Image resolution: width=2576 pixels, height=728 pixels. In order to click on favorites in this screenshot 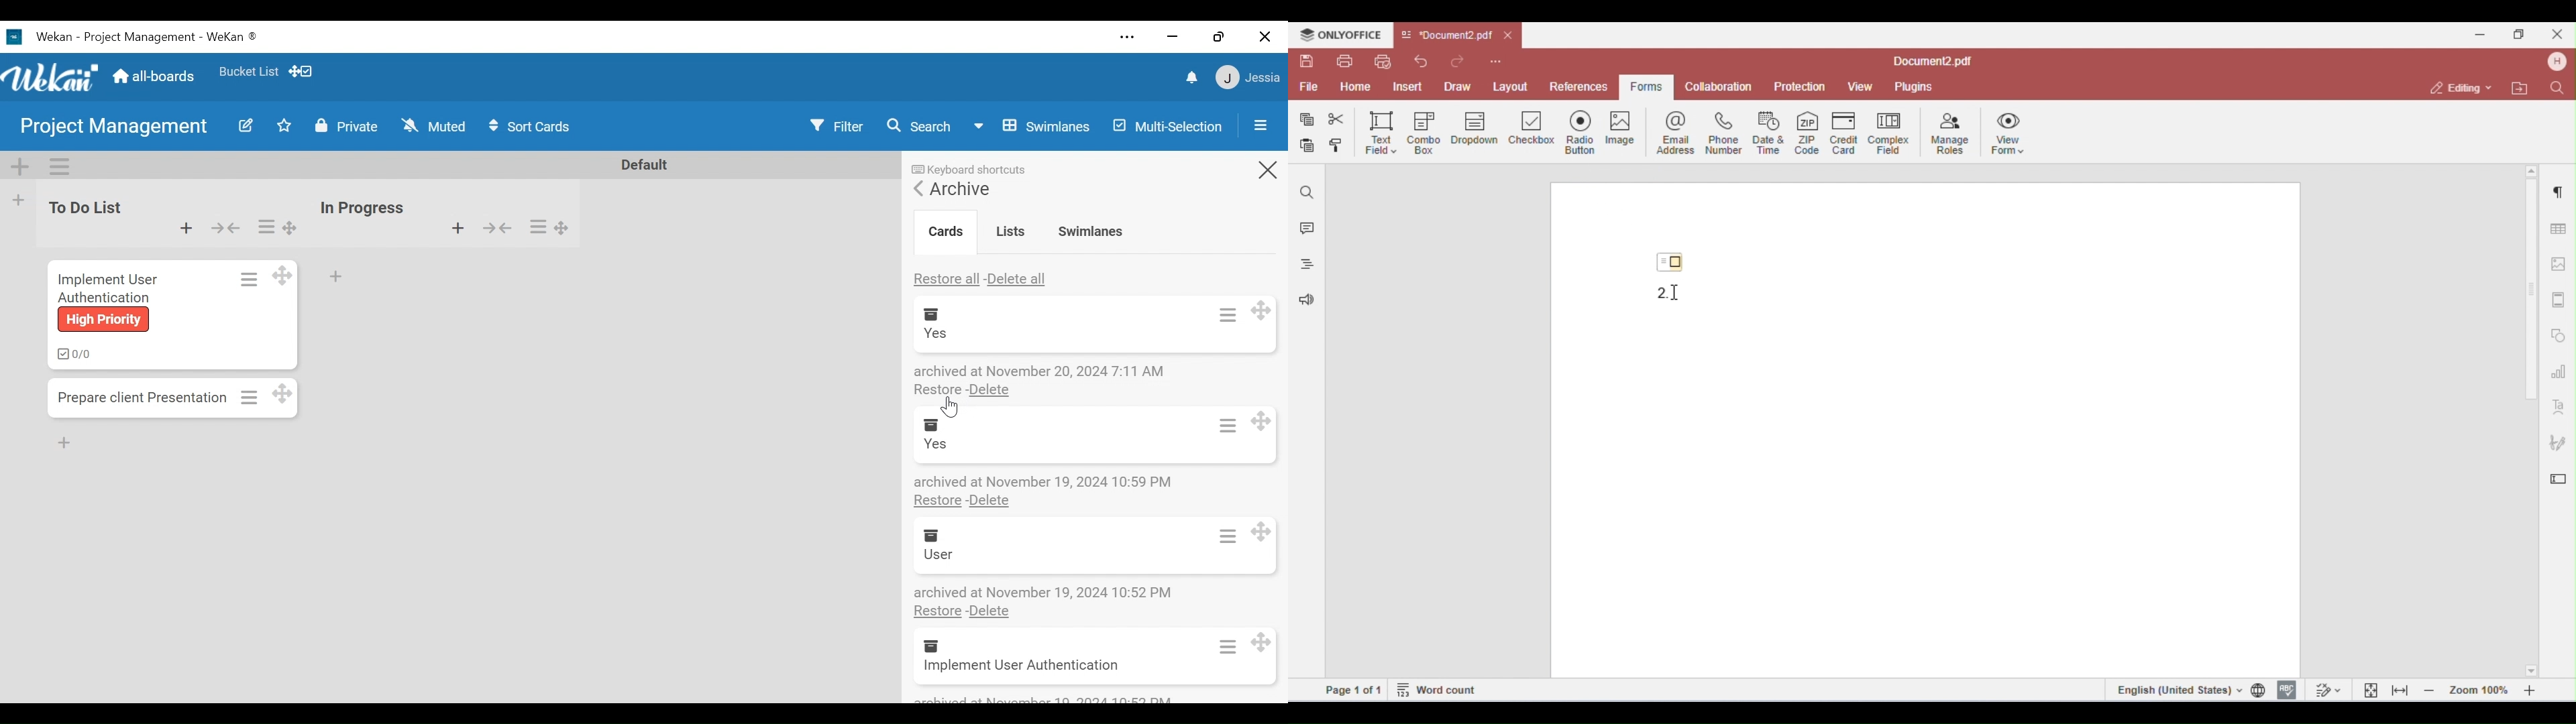, I will do `click(247, 69)`.